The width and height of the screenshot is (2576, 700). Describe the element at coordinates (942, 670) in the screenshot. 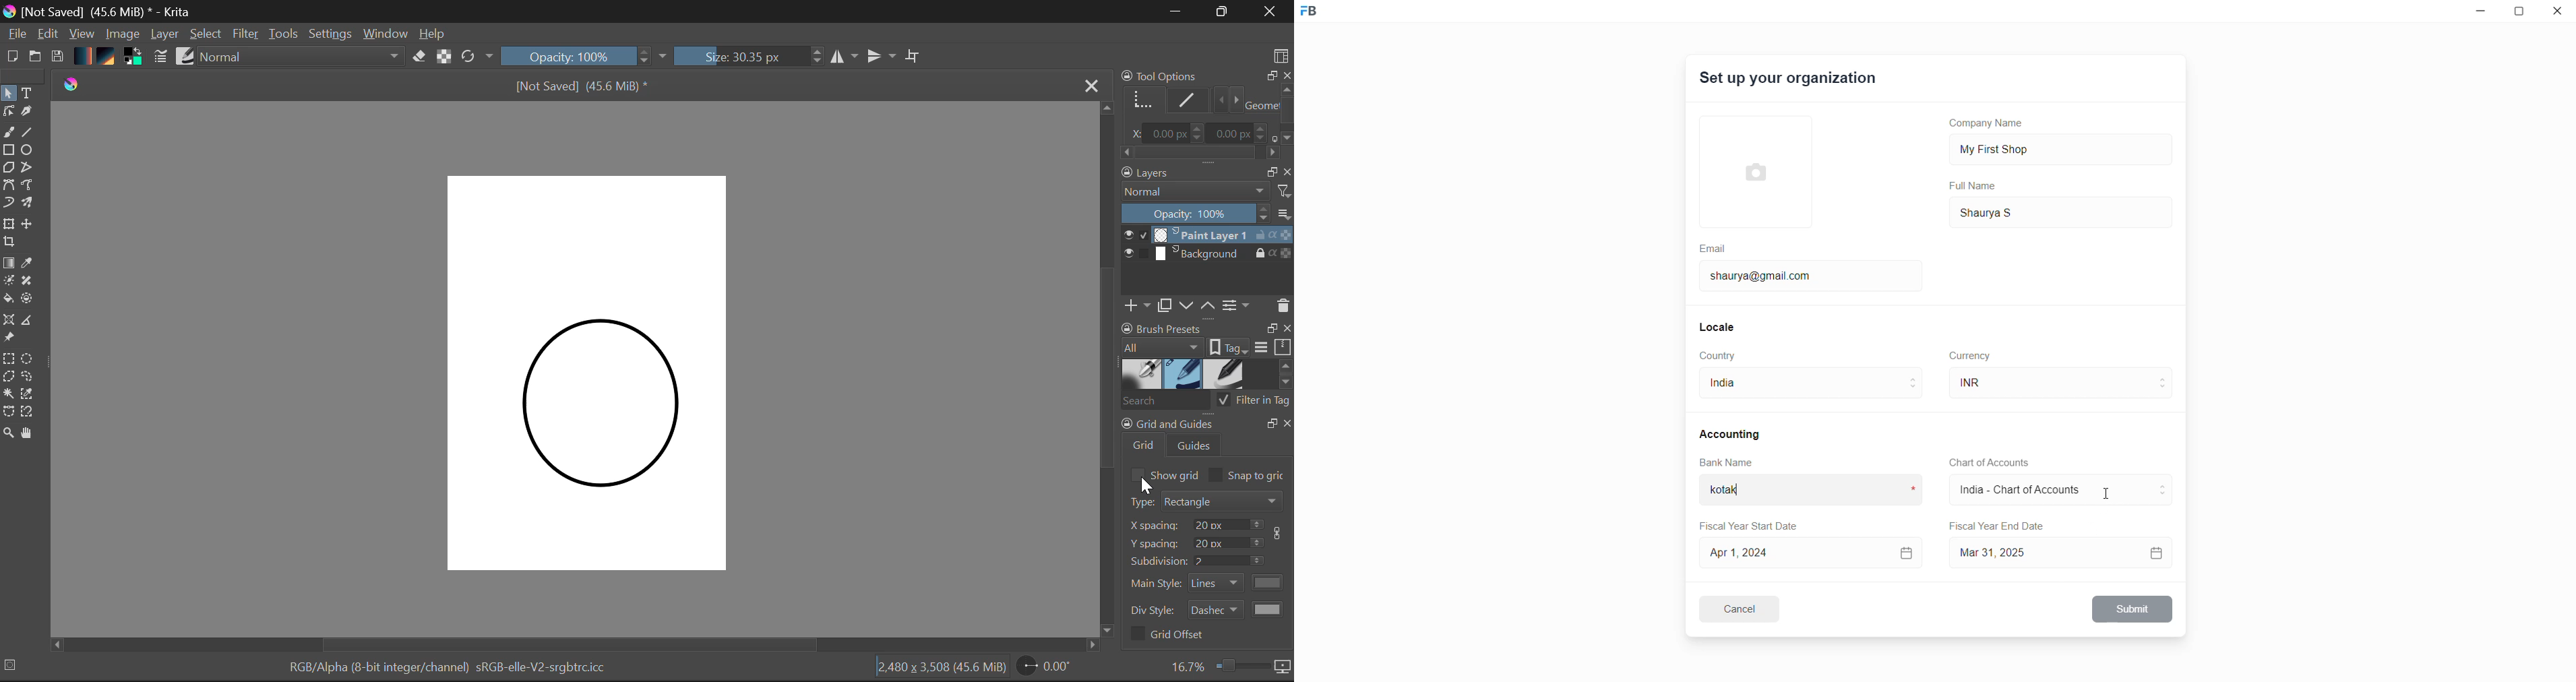

I see `Document Dimensions` at that location.